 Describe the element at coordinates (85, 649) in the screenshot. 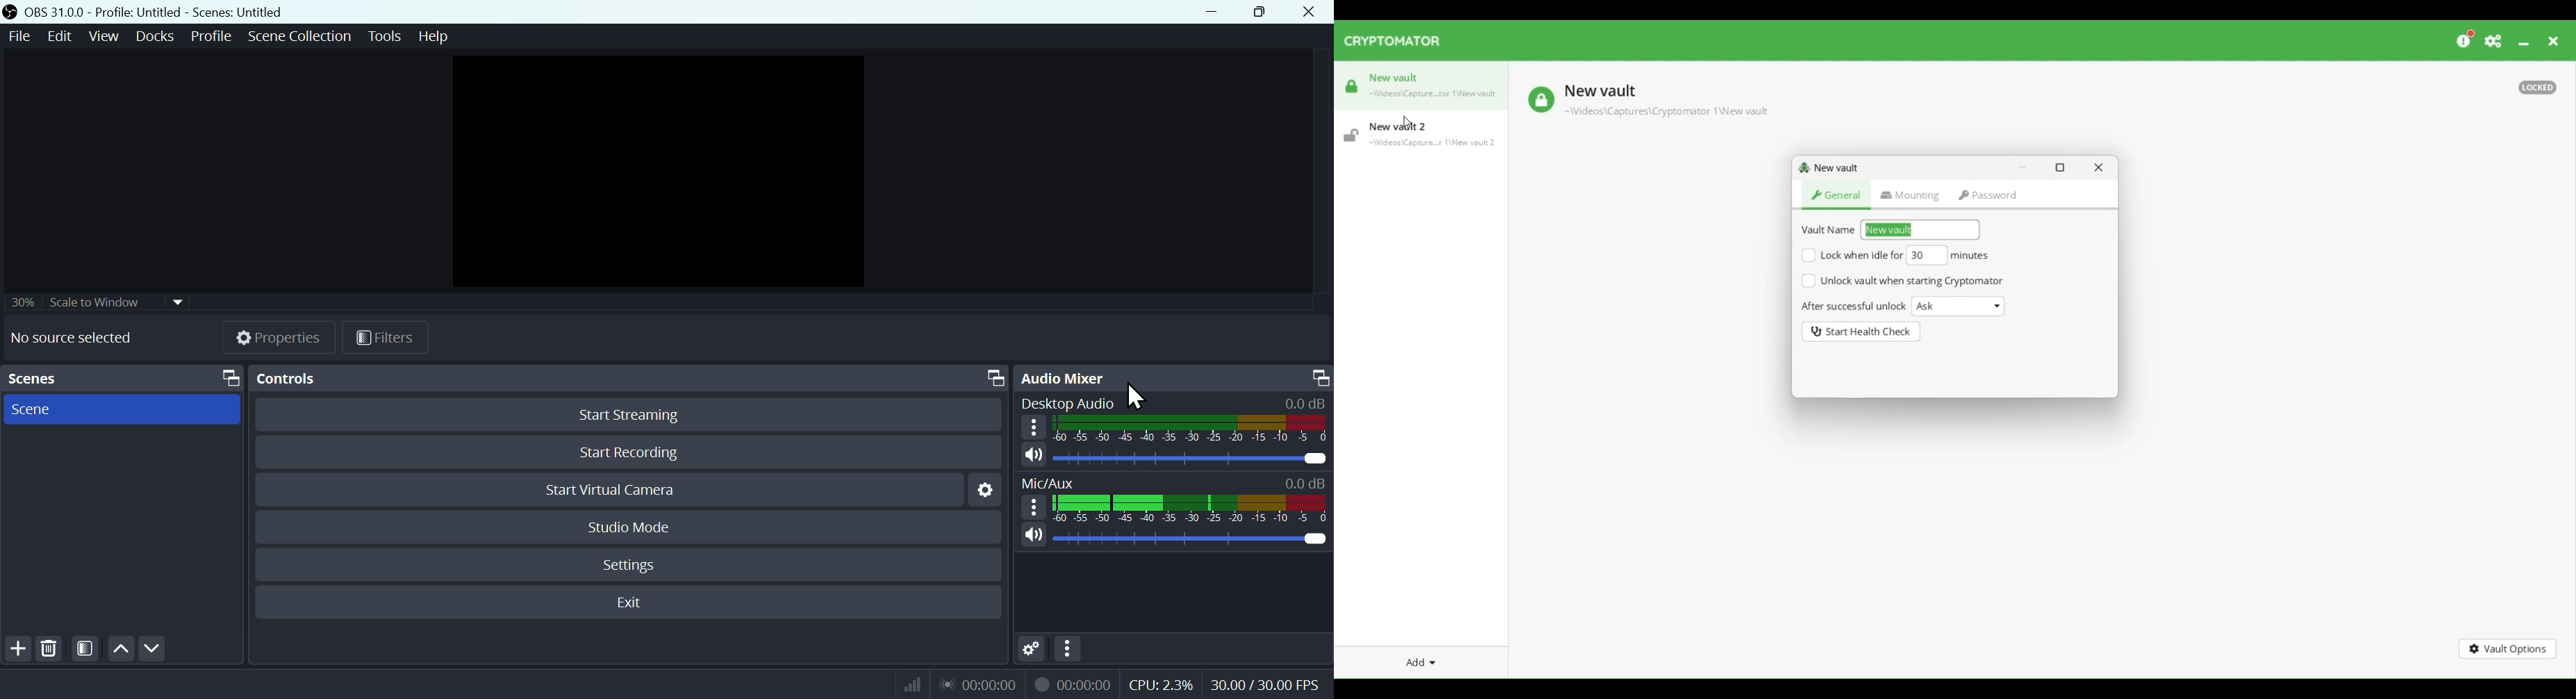

I see `Contrast` at that location.